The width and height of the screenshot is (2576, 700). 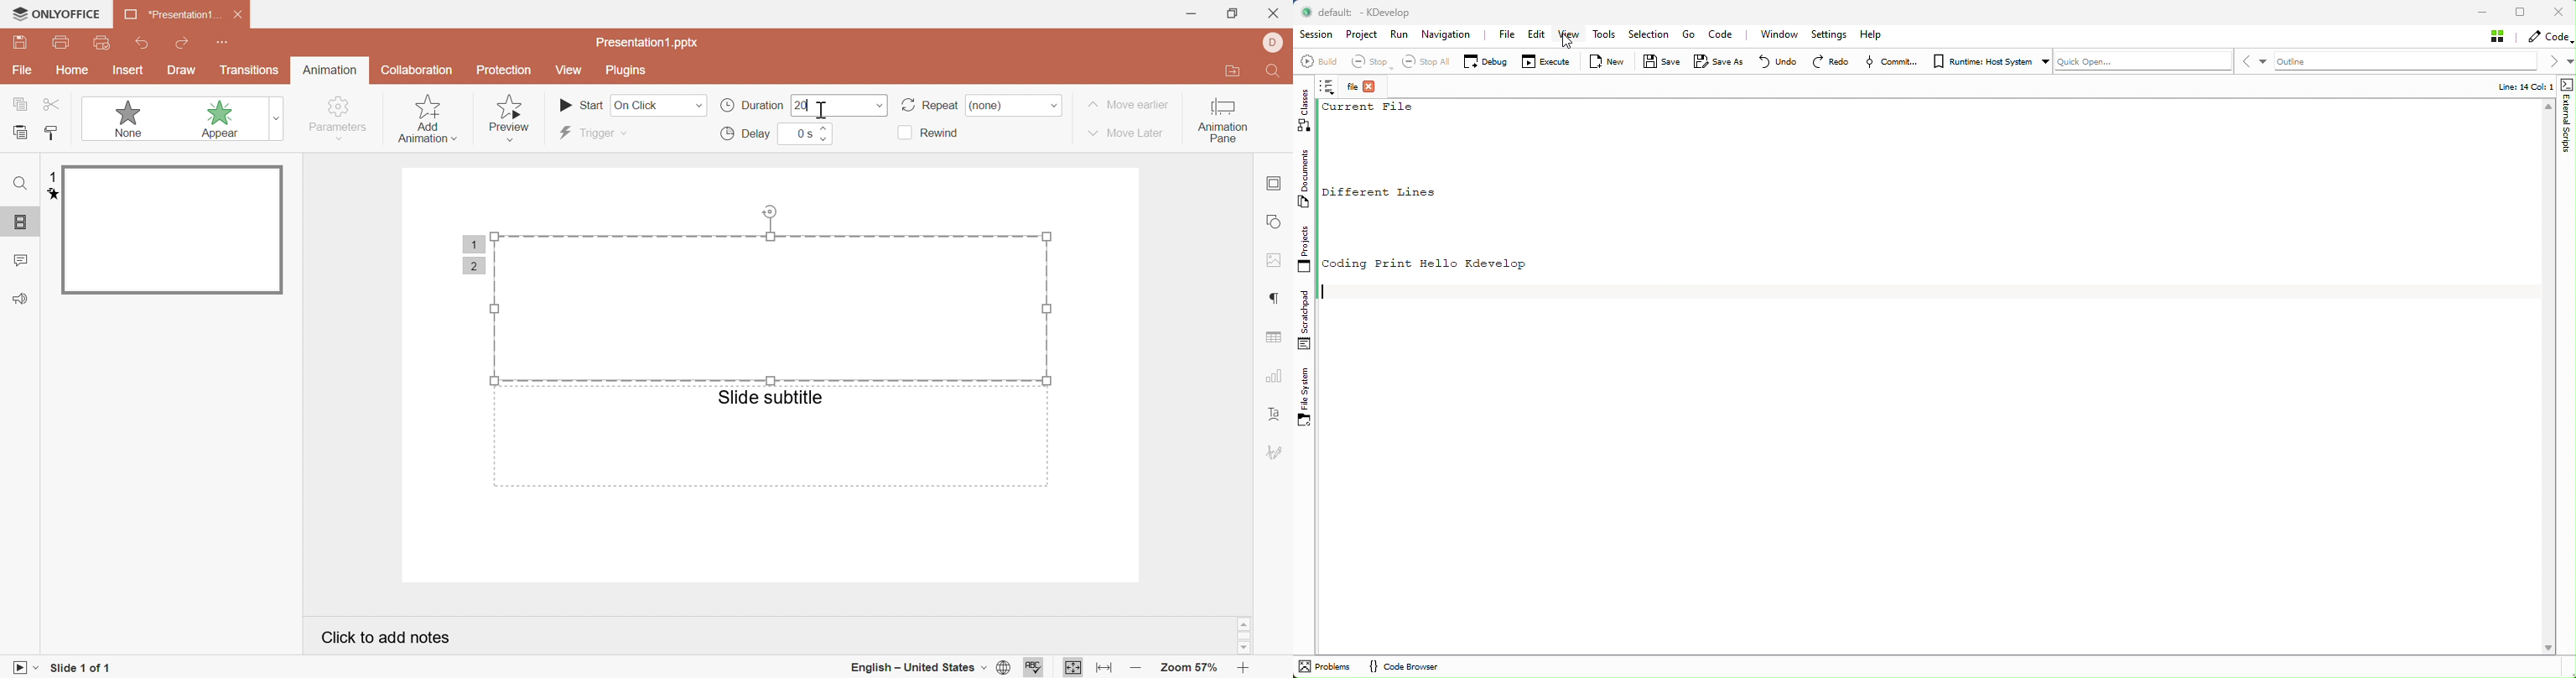 What do you see at coordinates (1244, 624) in the screenshot?
I see `scroll up` at bounding box center [1244, 624].